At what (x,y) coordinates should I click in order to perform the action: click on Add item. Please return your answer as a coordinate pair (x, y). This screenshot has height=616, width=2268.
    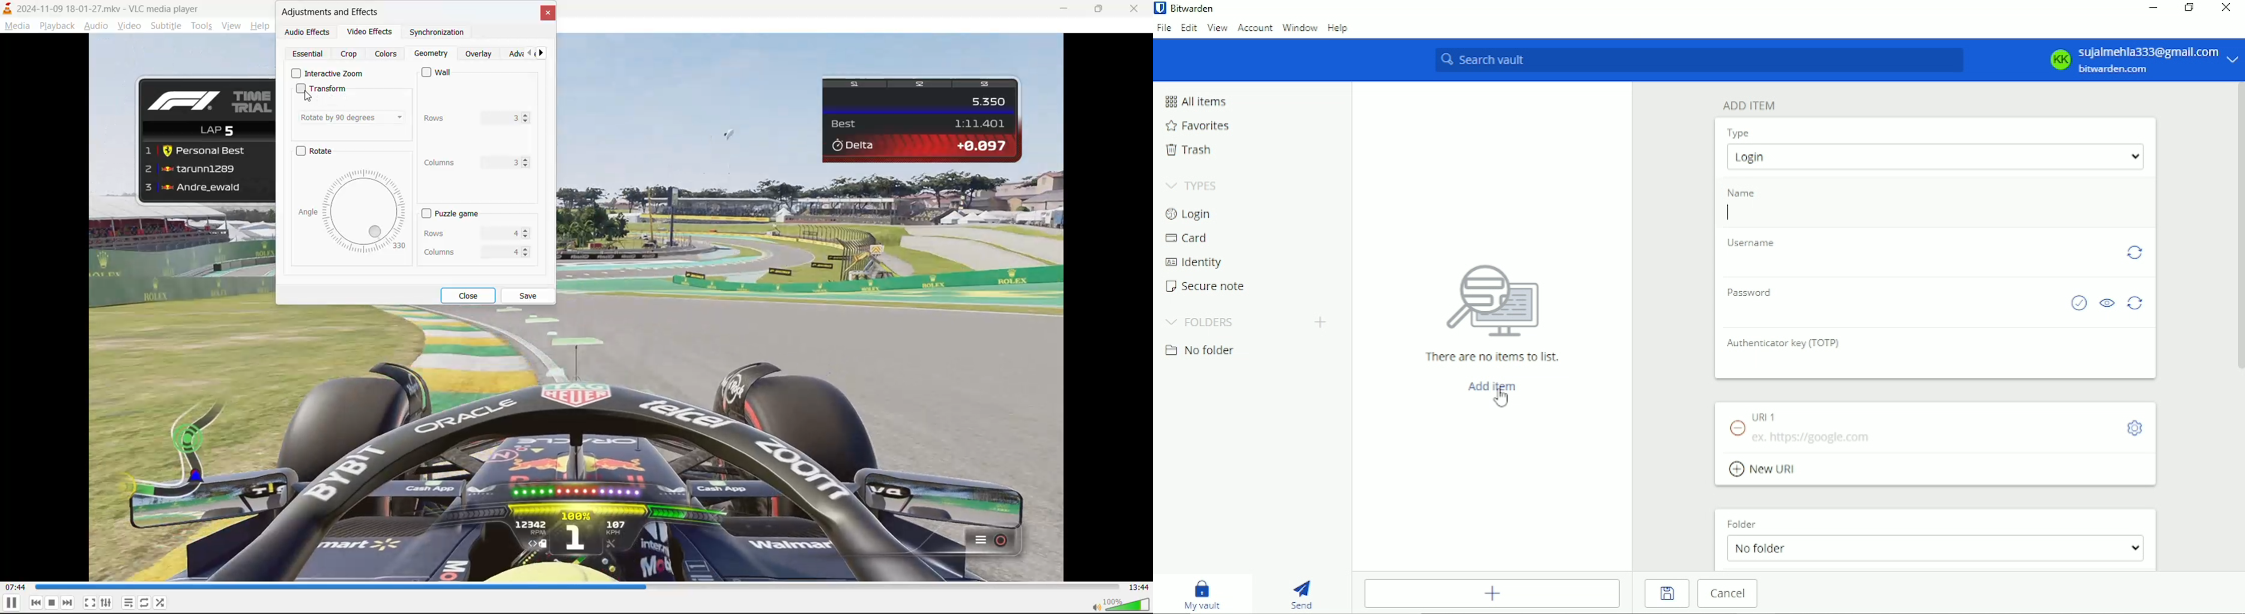
    Looking at the image, I should click on (1492, 593).